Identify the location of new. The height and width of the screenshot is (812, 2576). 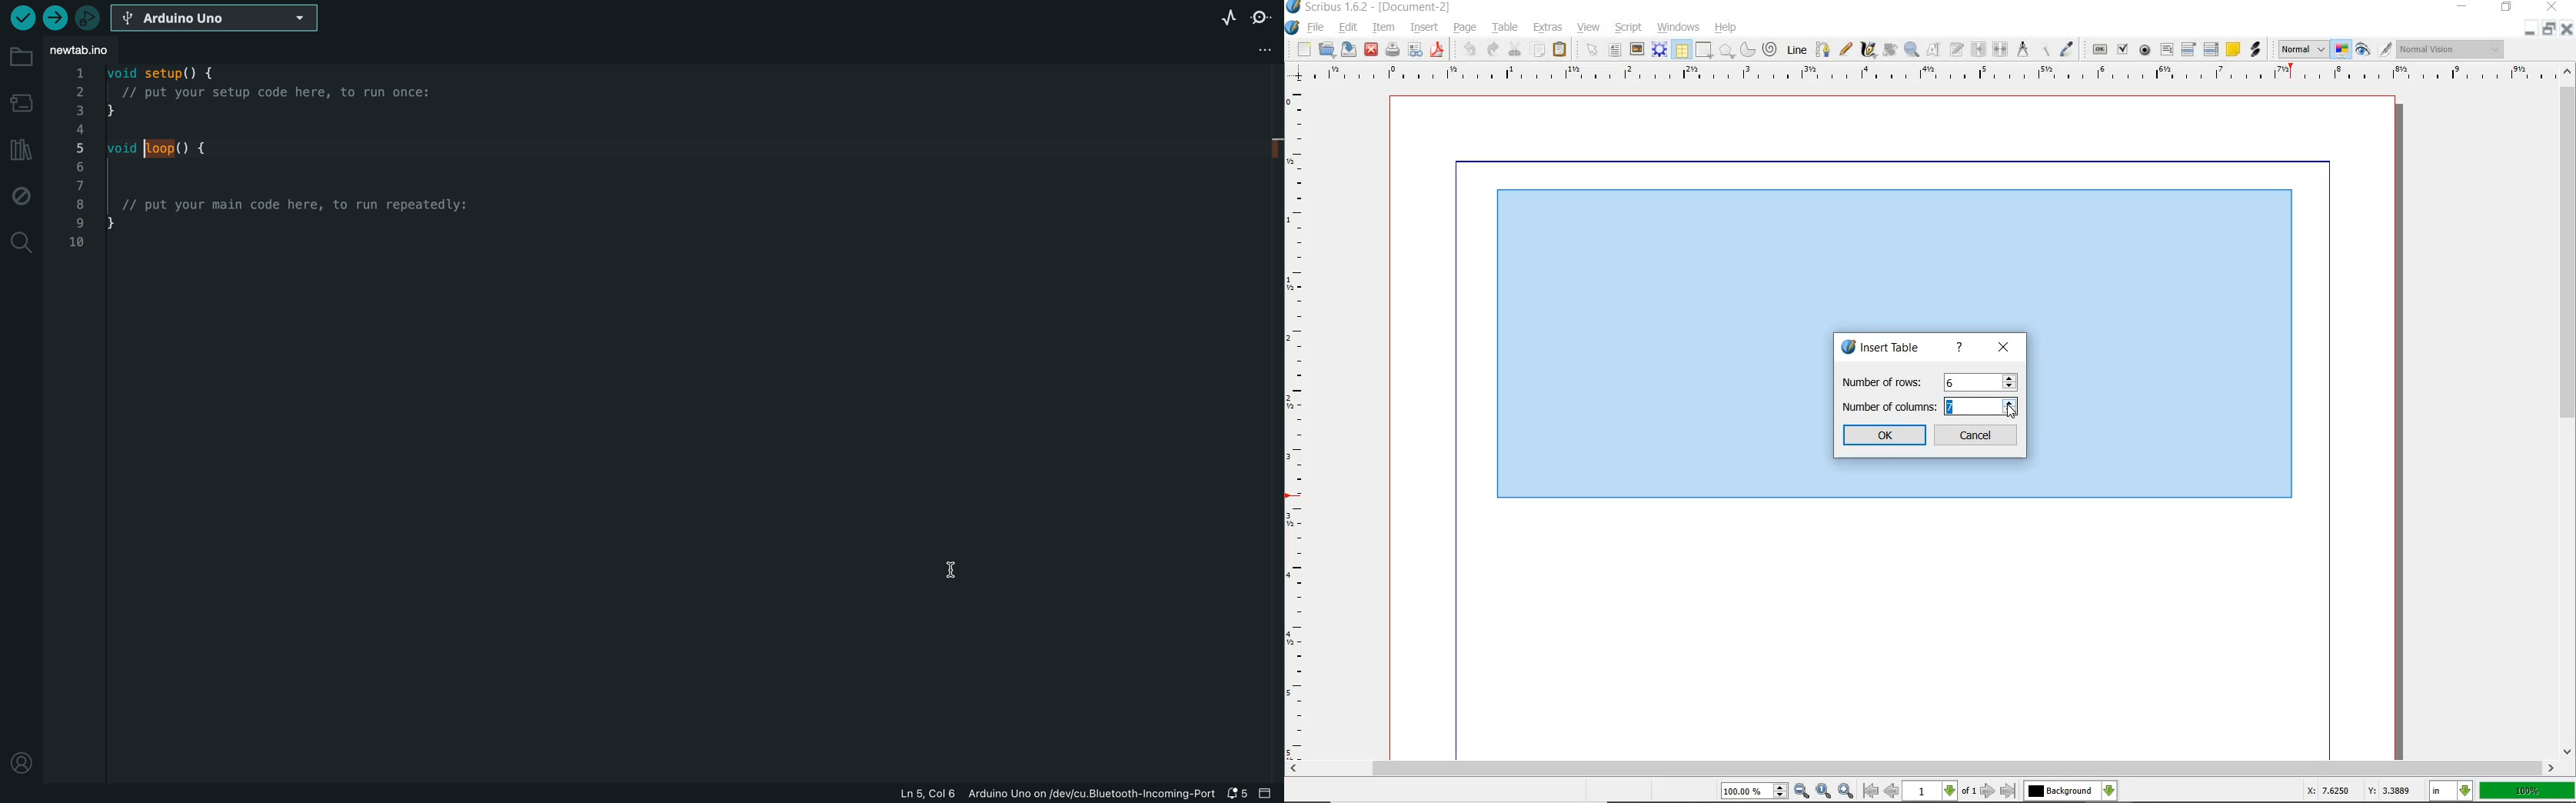
(1305, 48).